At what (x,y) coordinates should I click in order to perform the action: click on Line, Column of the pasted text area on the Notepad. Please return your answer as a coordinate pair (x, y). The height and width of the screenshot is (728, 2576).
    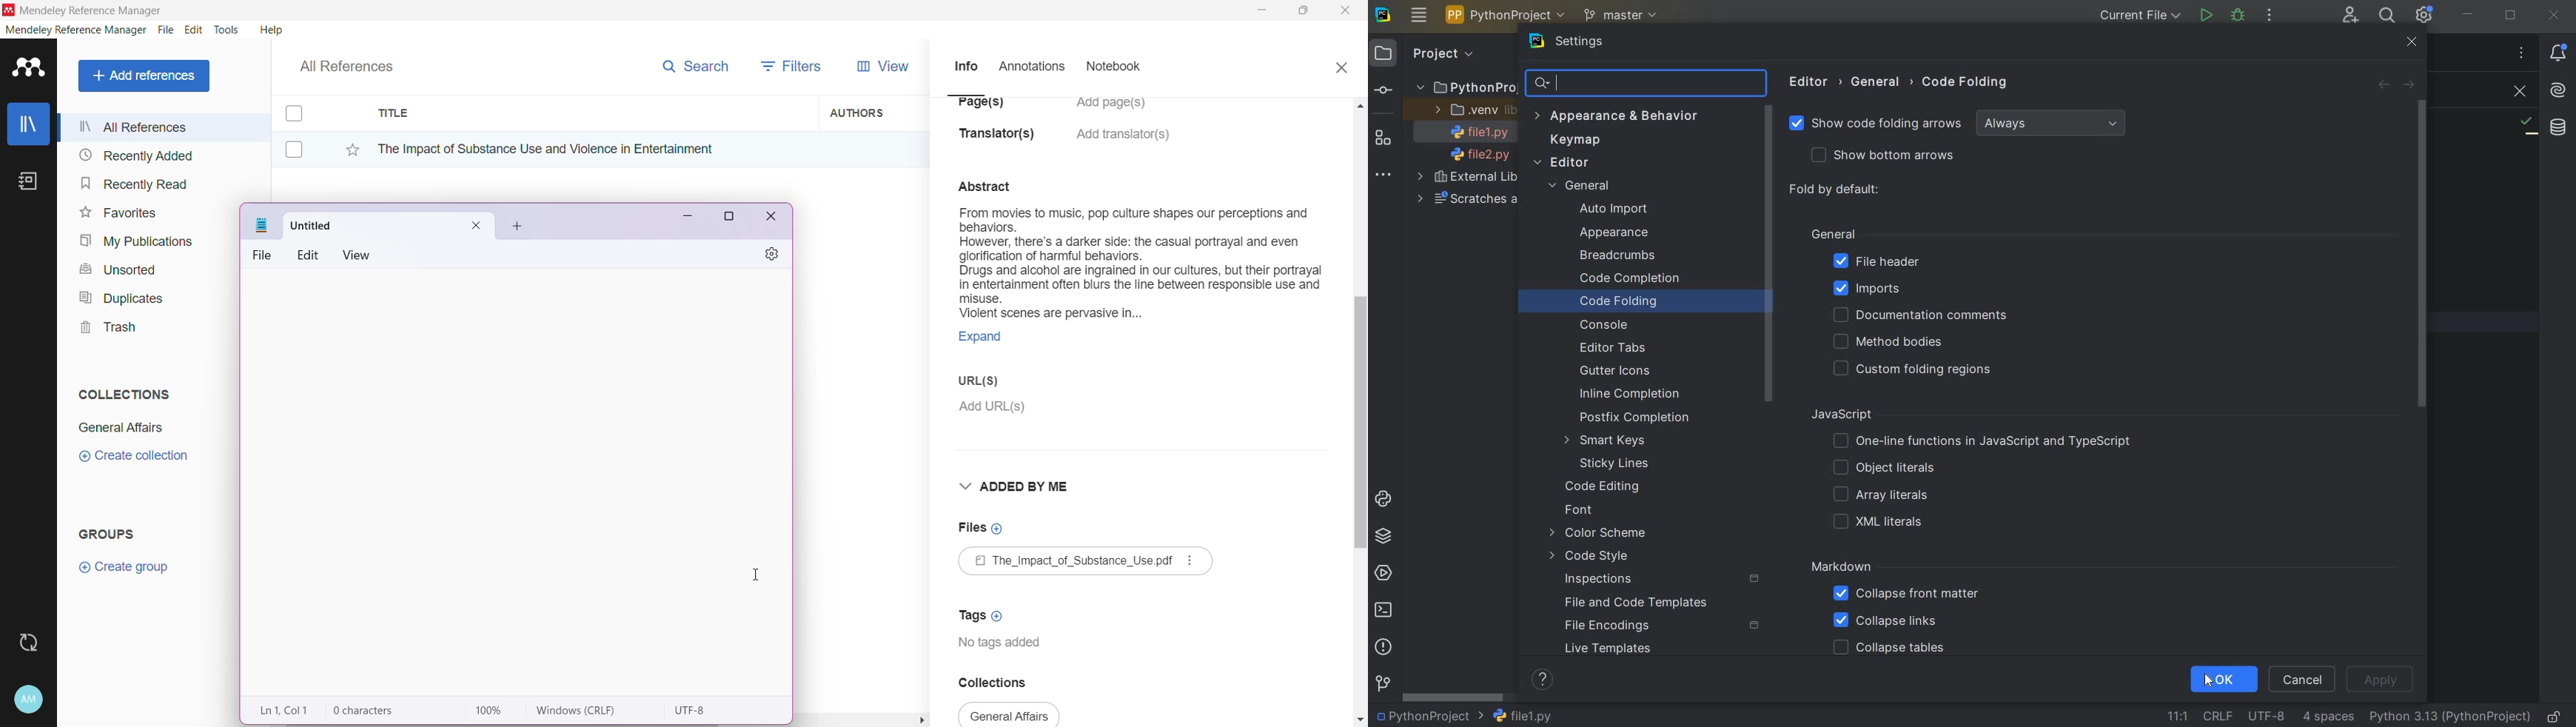
    Looking at the image, I should click on (286, 710).